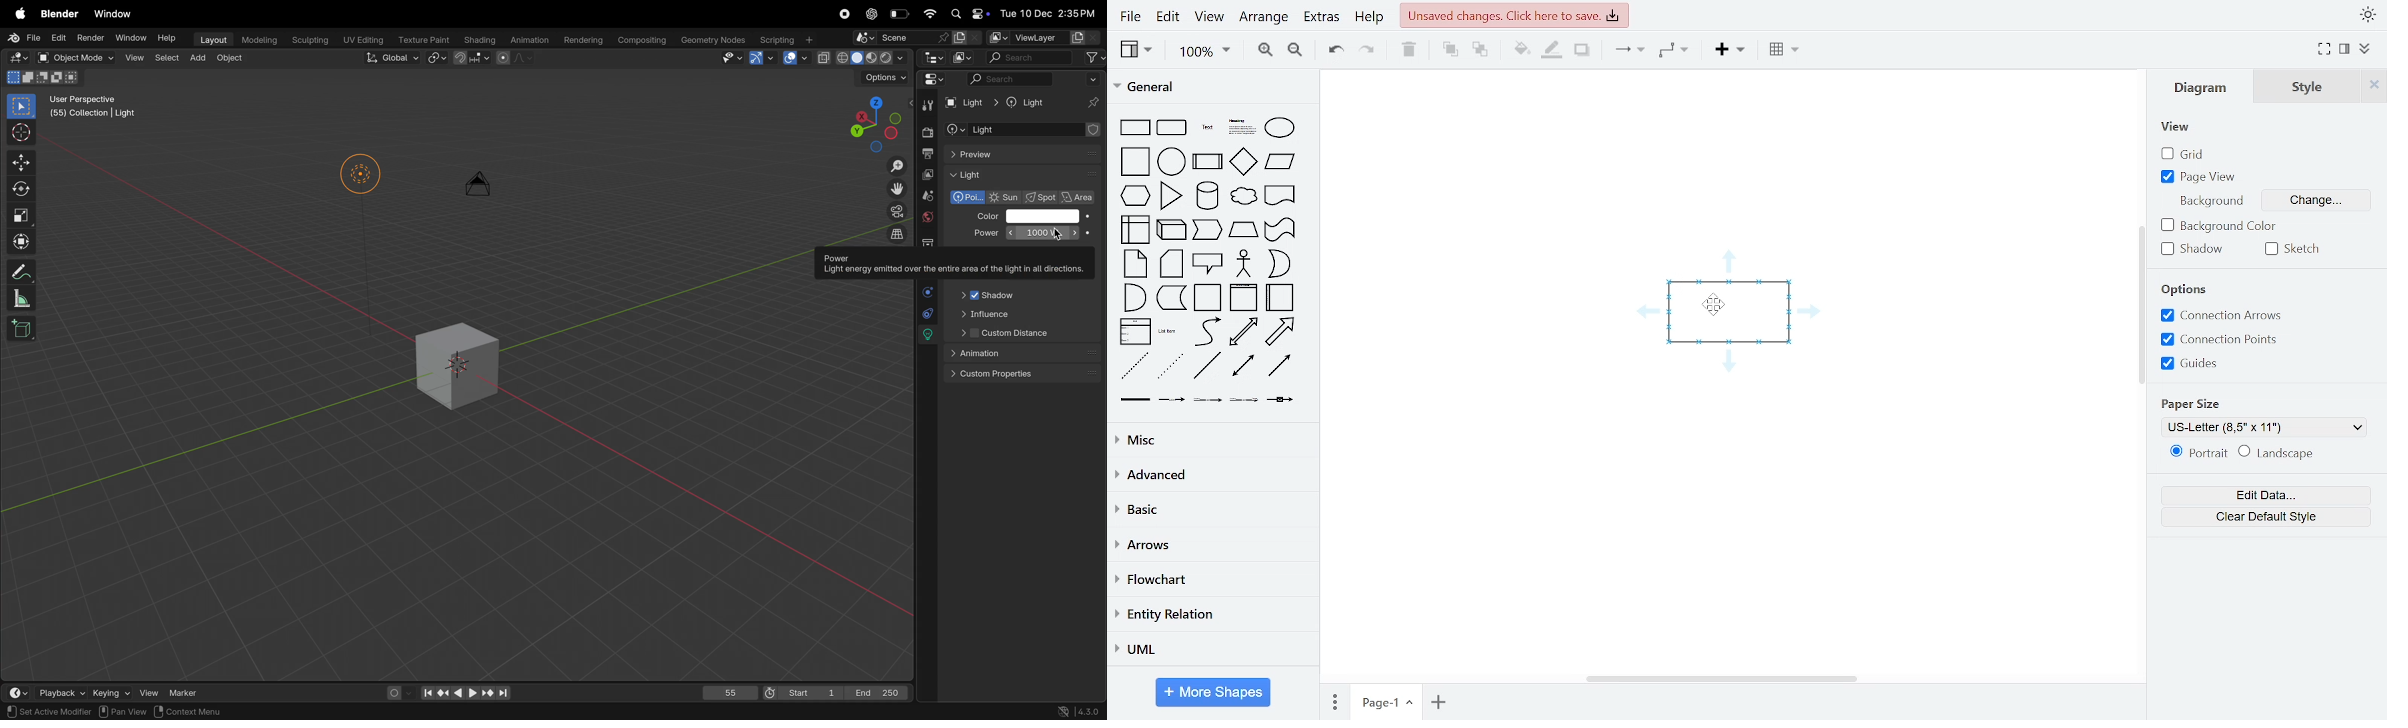  I want to click on move the view, so click(897, 190).